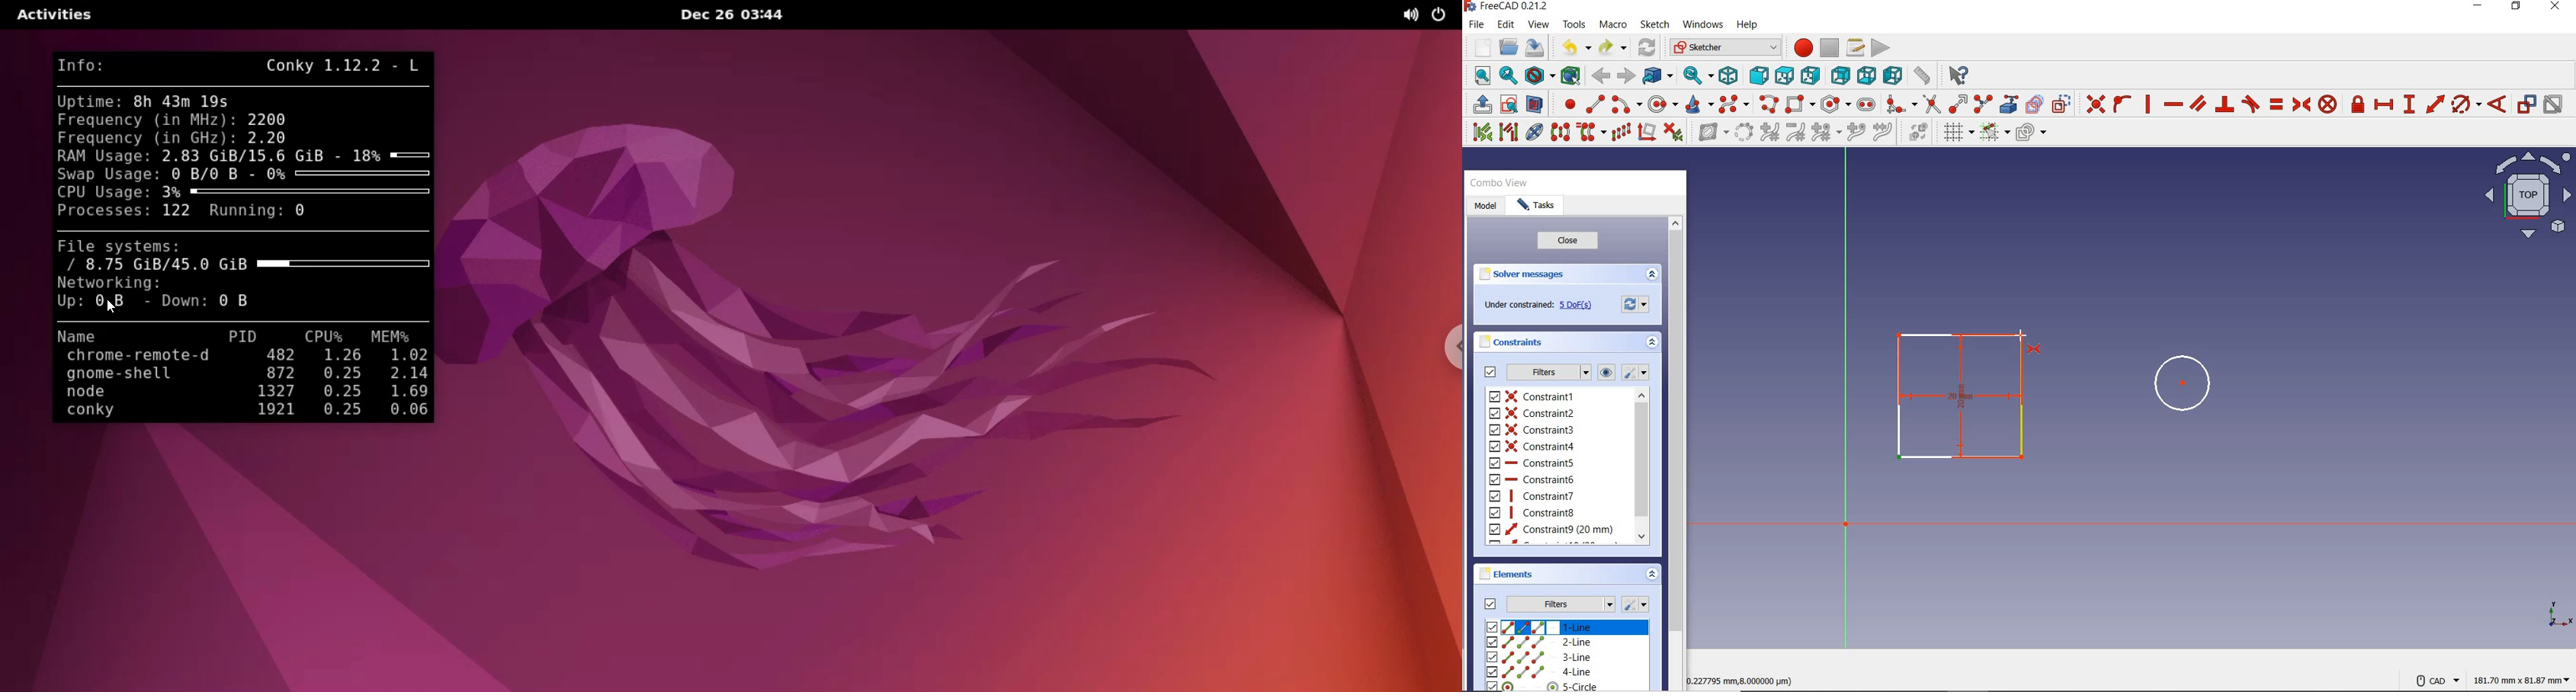 Image resolution: width=2576 pixels, height=700 pixels. I want to click on right, so click(1811, 75).